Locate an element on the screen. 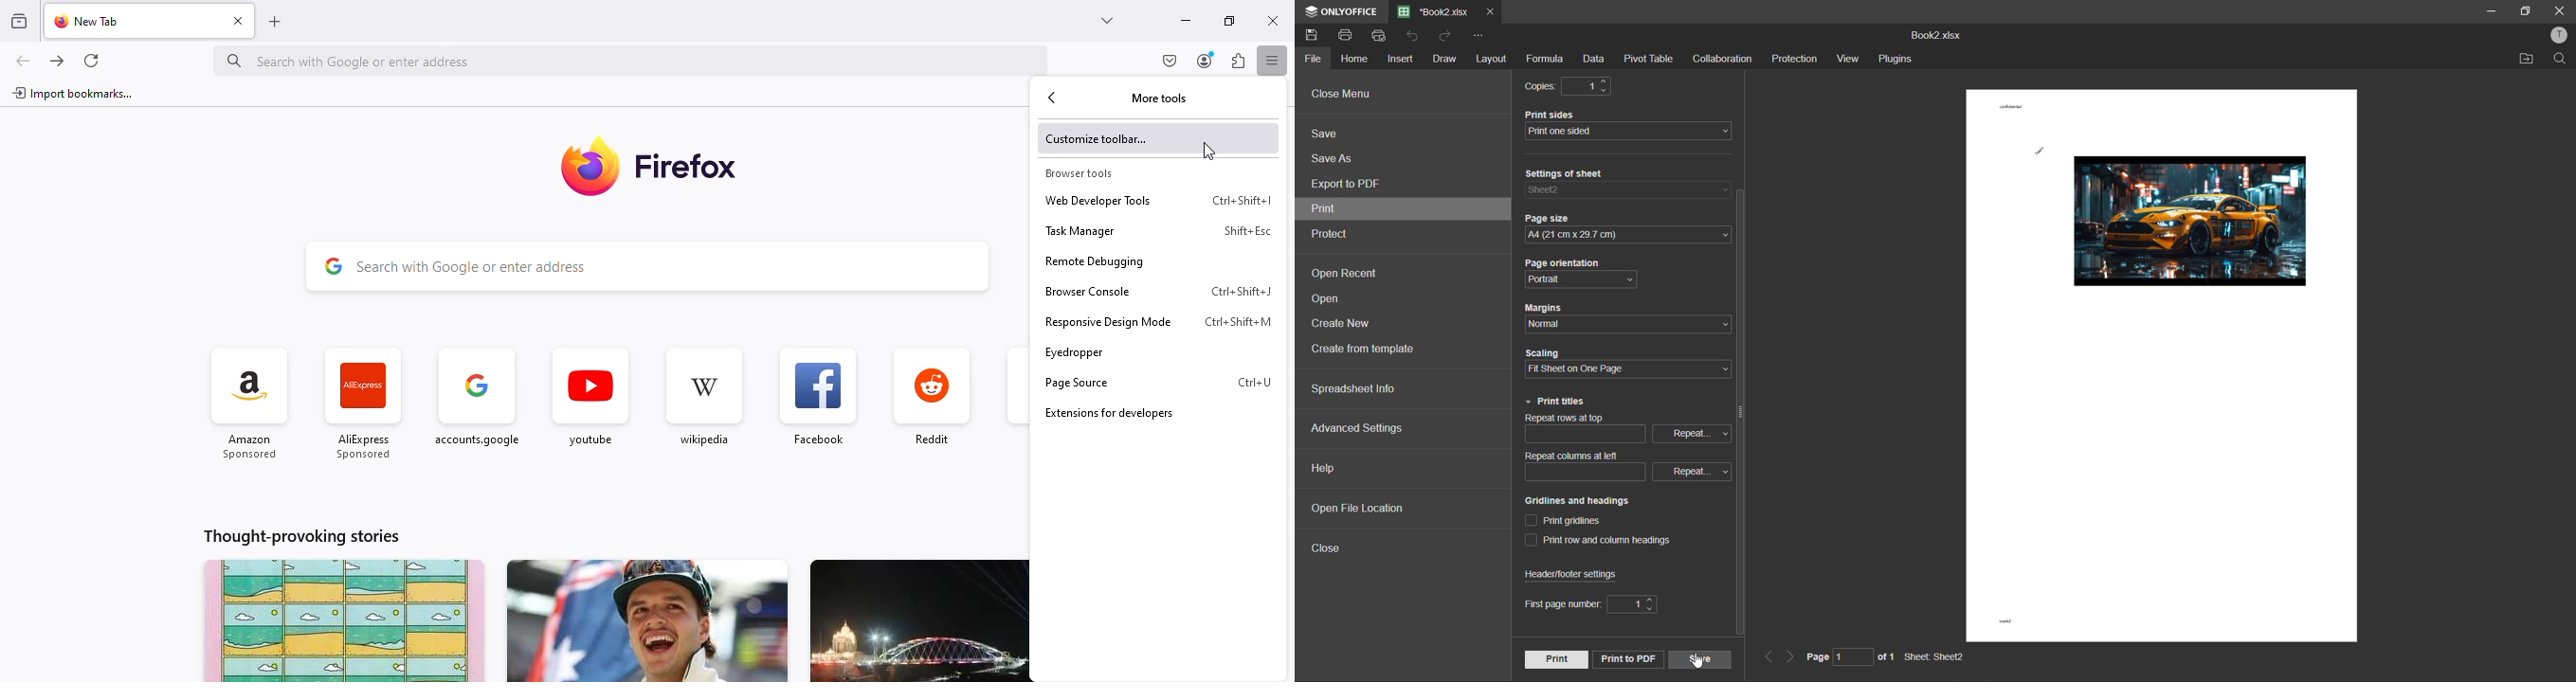 The width and height of the screenshot is (2576, 700). Scaling is located at coordinates (1544, 353).